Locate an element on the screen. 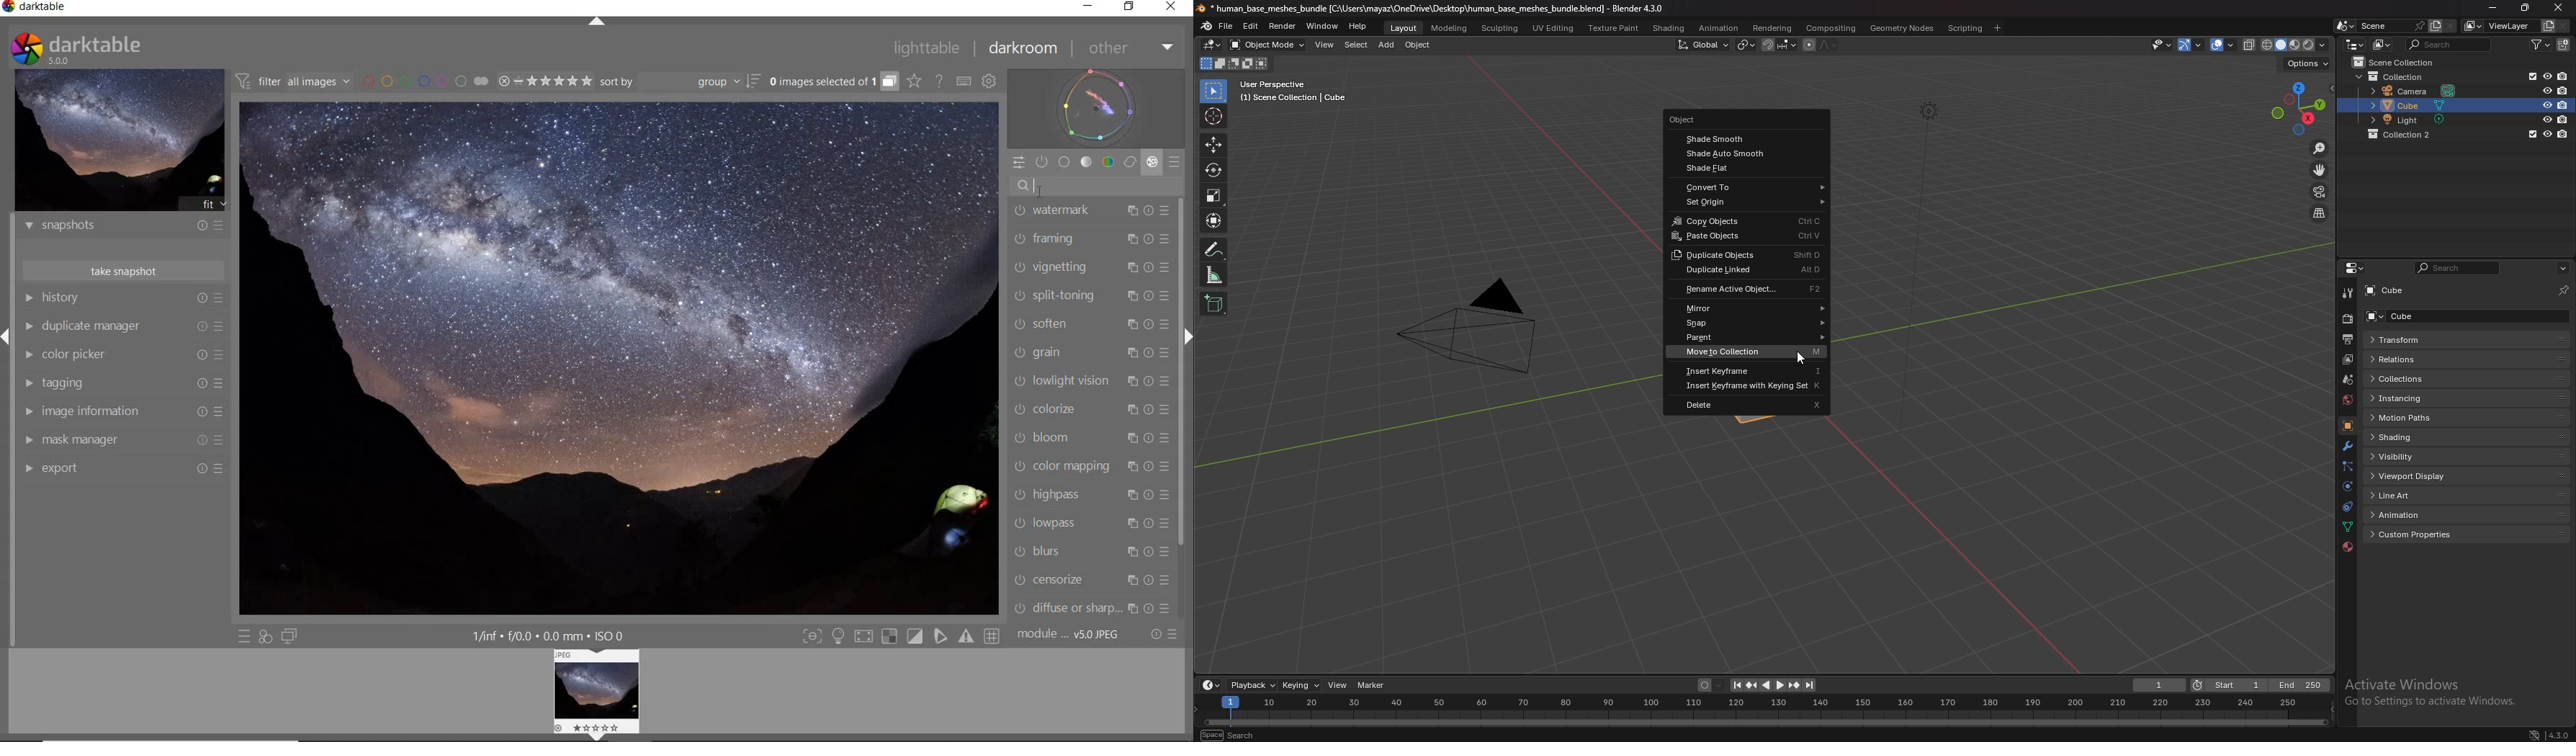 The height and width of the screenshot is (756, 2576). insert keyframe is located at coordinates (1749, 370).